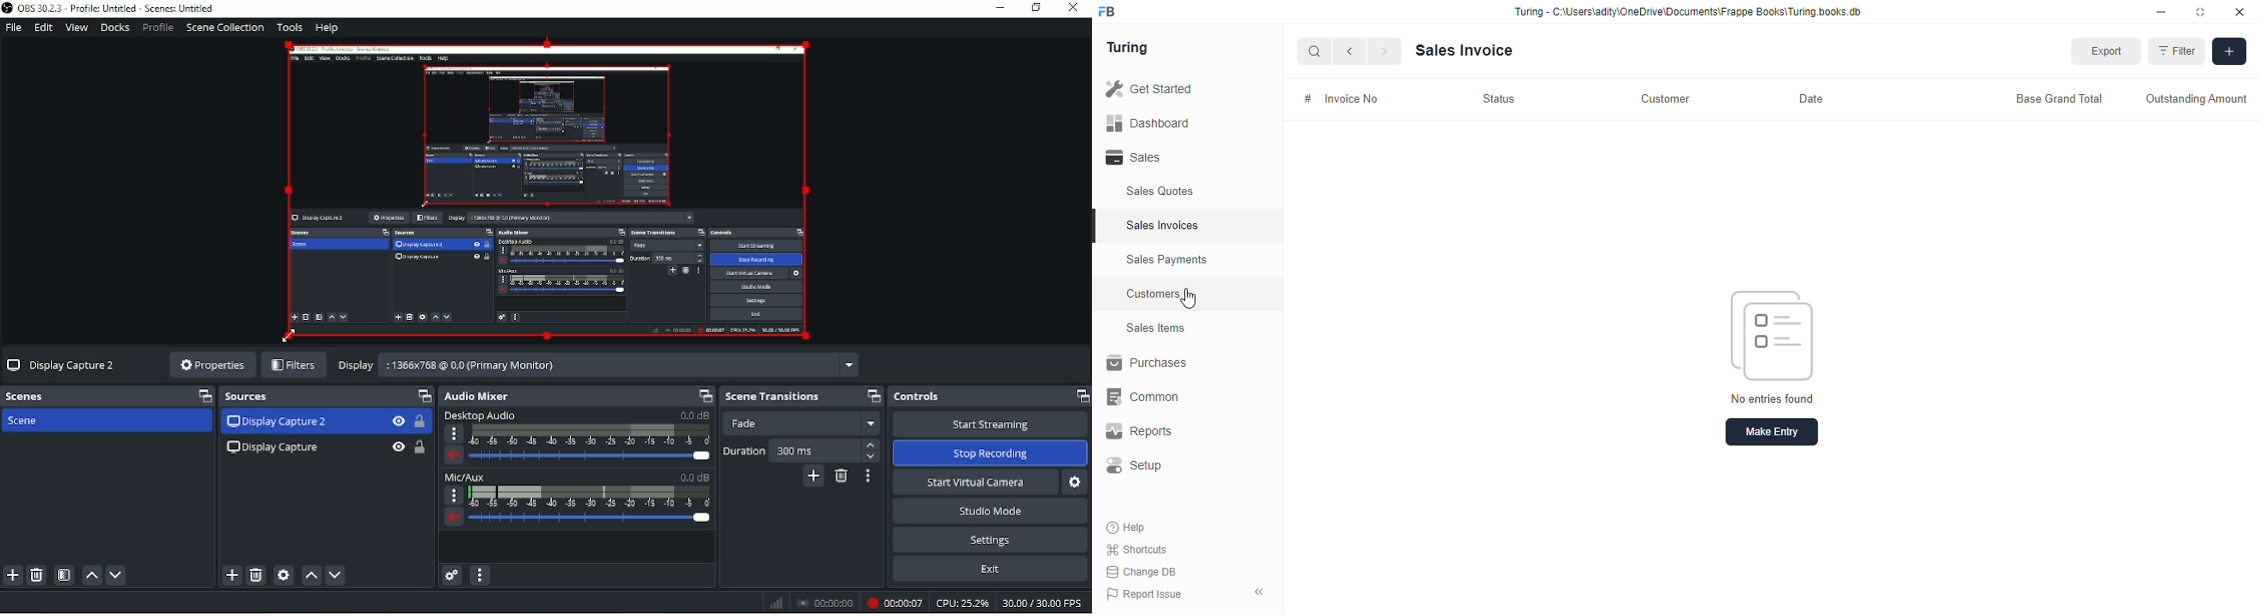 Image resolution: width=2268 pixels, height=616 pixels. What do you see at coordinates (283, 576) in the screenshot?
I see `Open source properties` at bounding box center [283, 576].